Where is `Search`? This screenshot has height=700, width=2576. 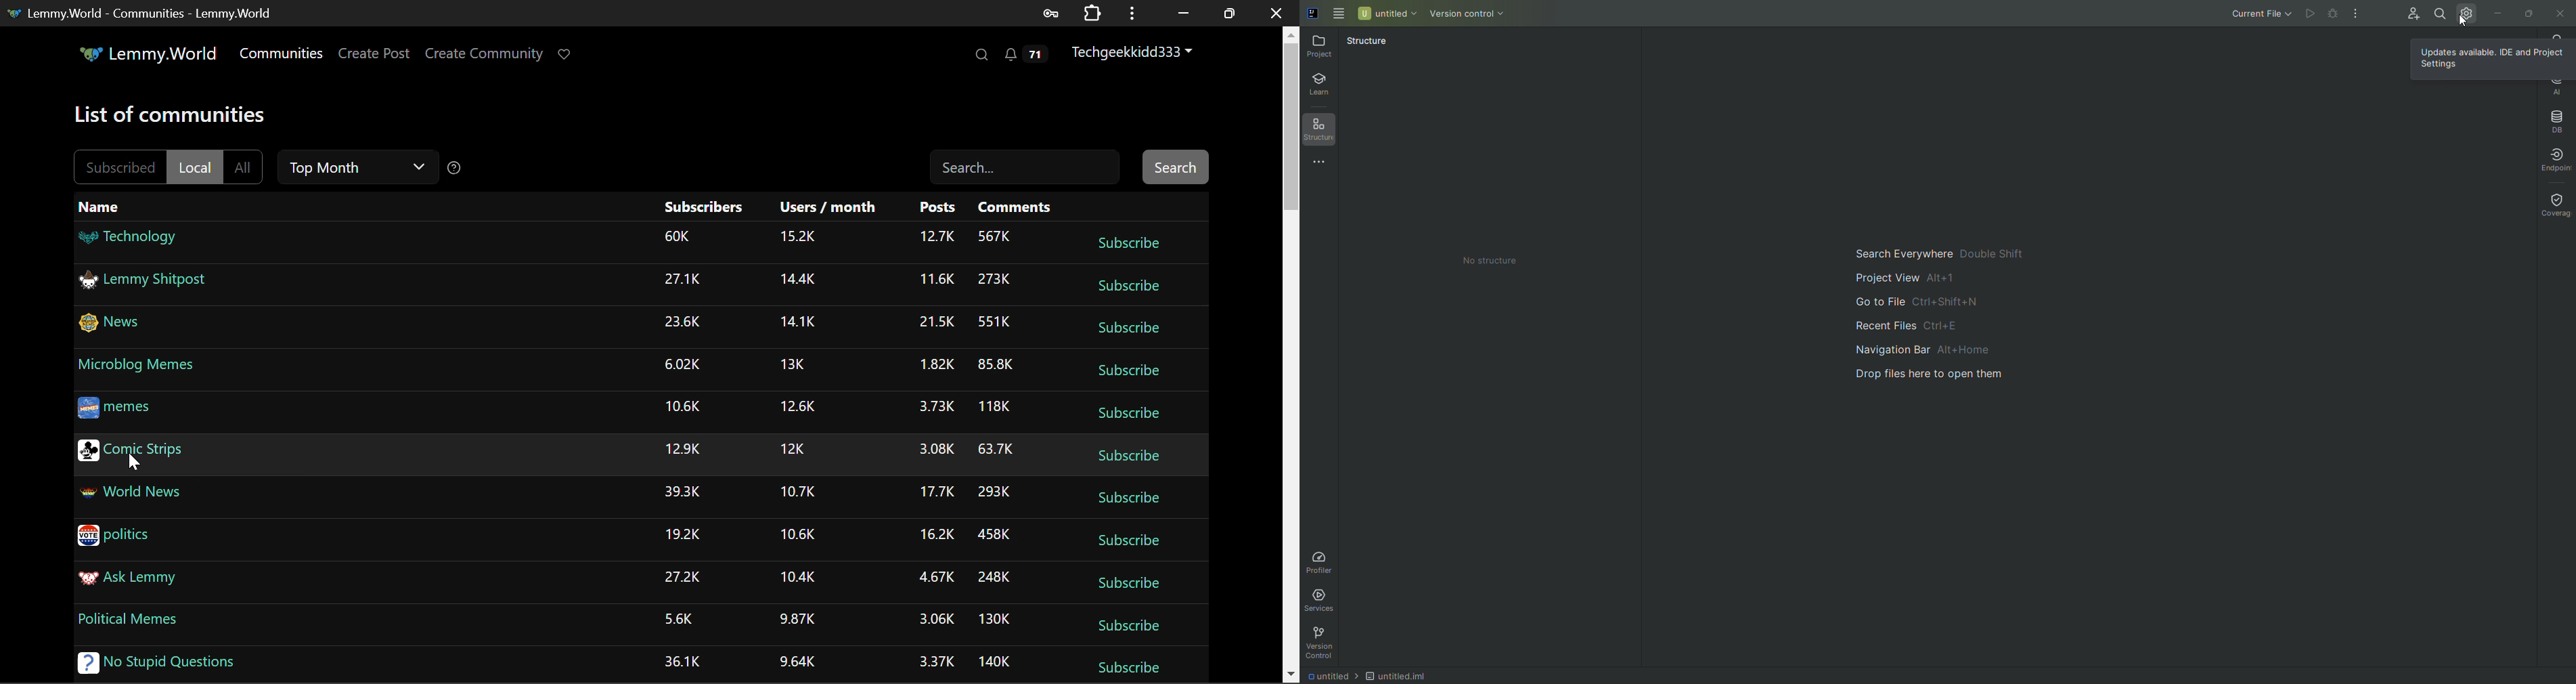
Search is located at coordinates (2439, 12).